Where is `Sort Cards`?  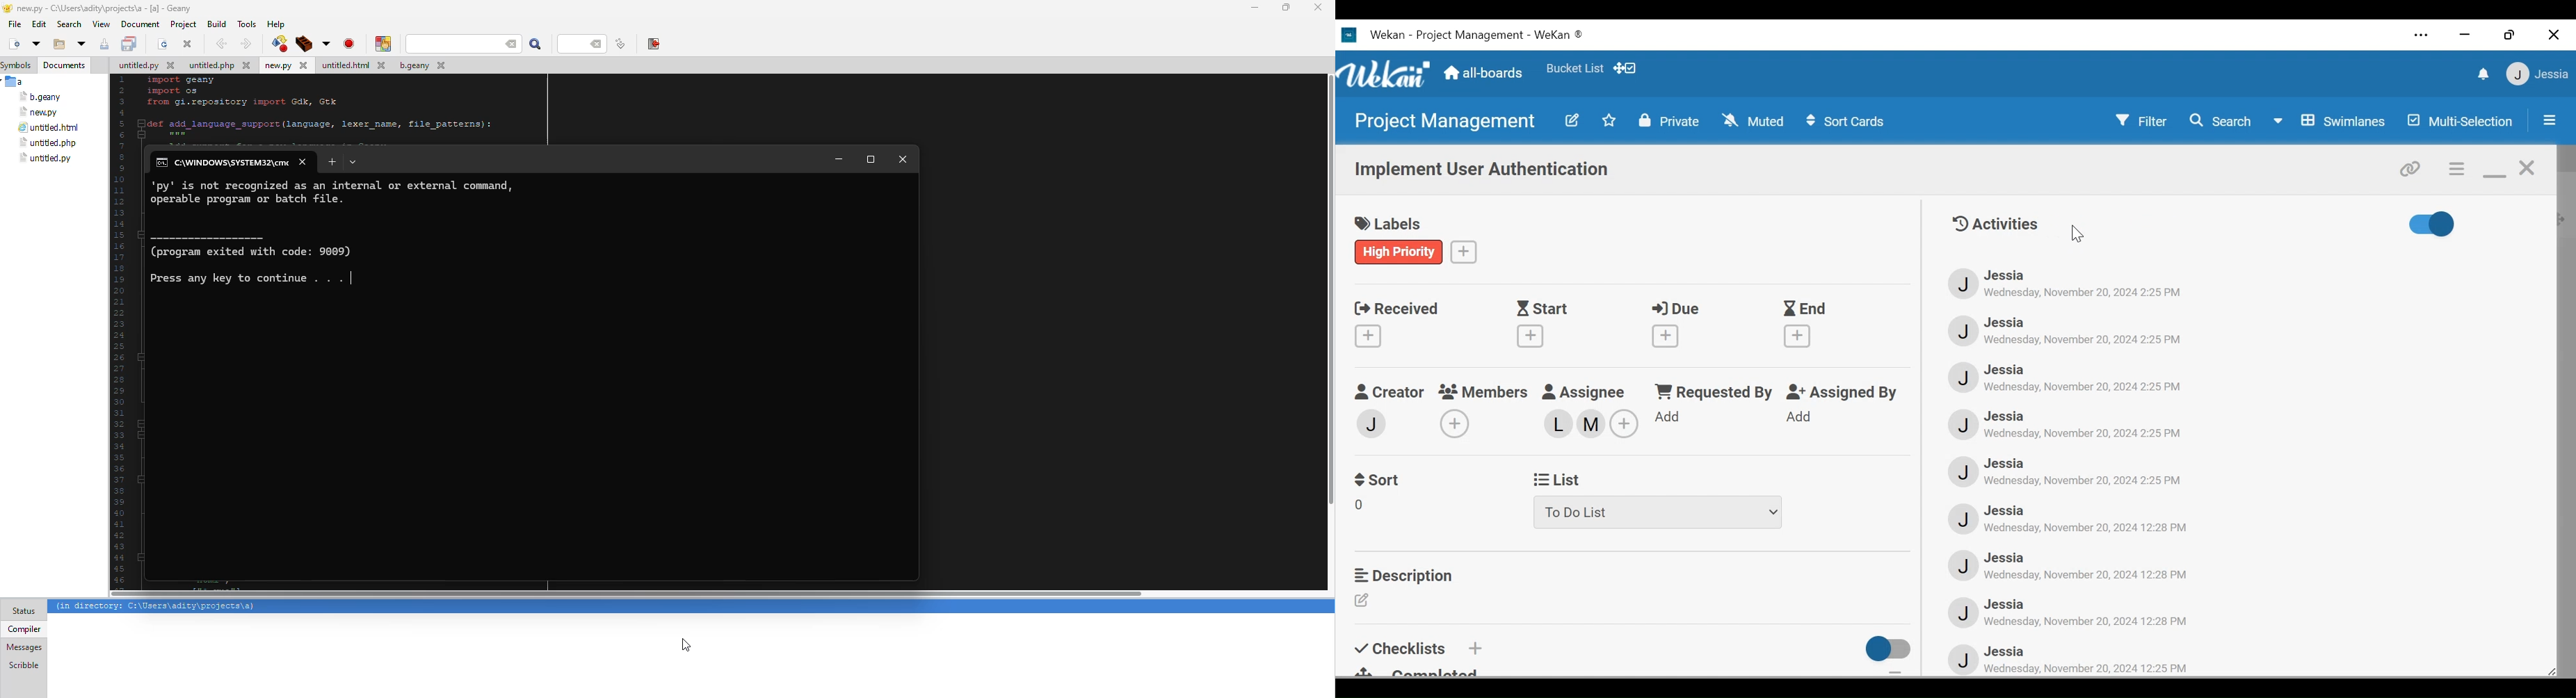 Sort Cards is located at coordinates (1847, 121).